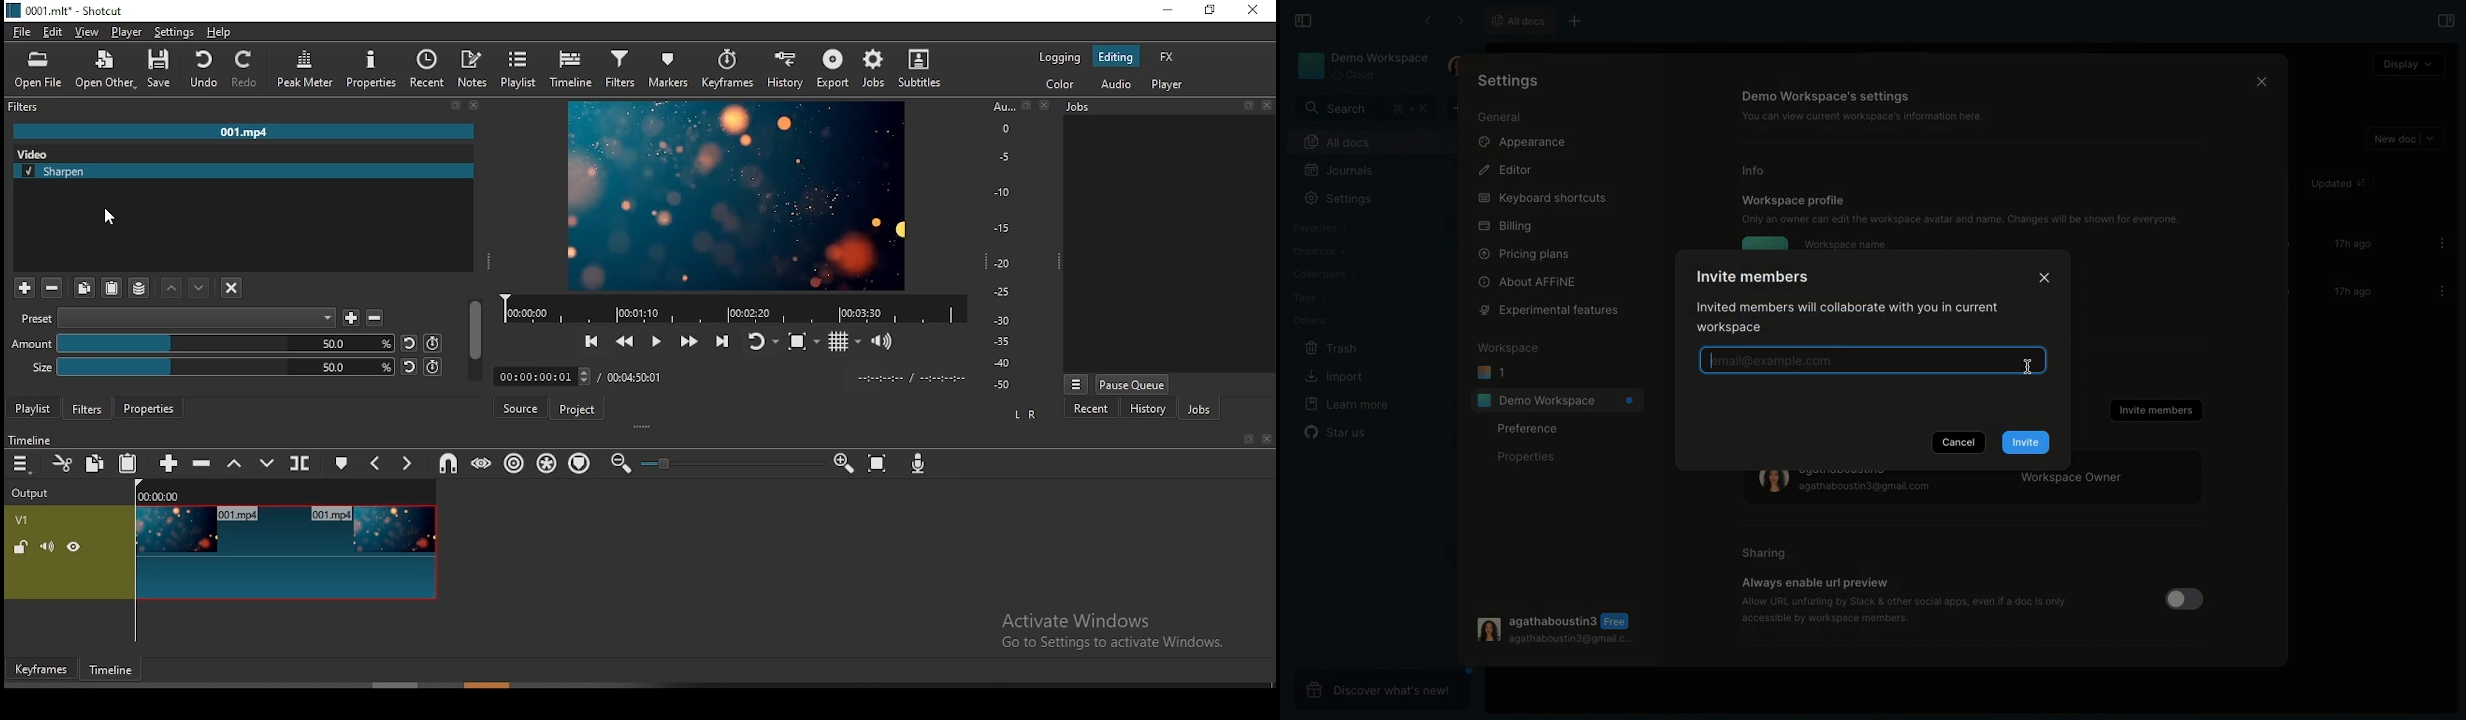  Describe the element at coordinates (723, 334) in the screenshot. I see `skip to next point` at that location.